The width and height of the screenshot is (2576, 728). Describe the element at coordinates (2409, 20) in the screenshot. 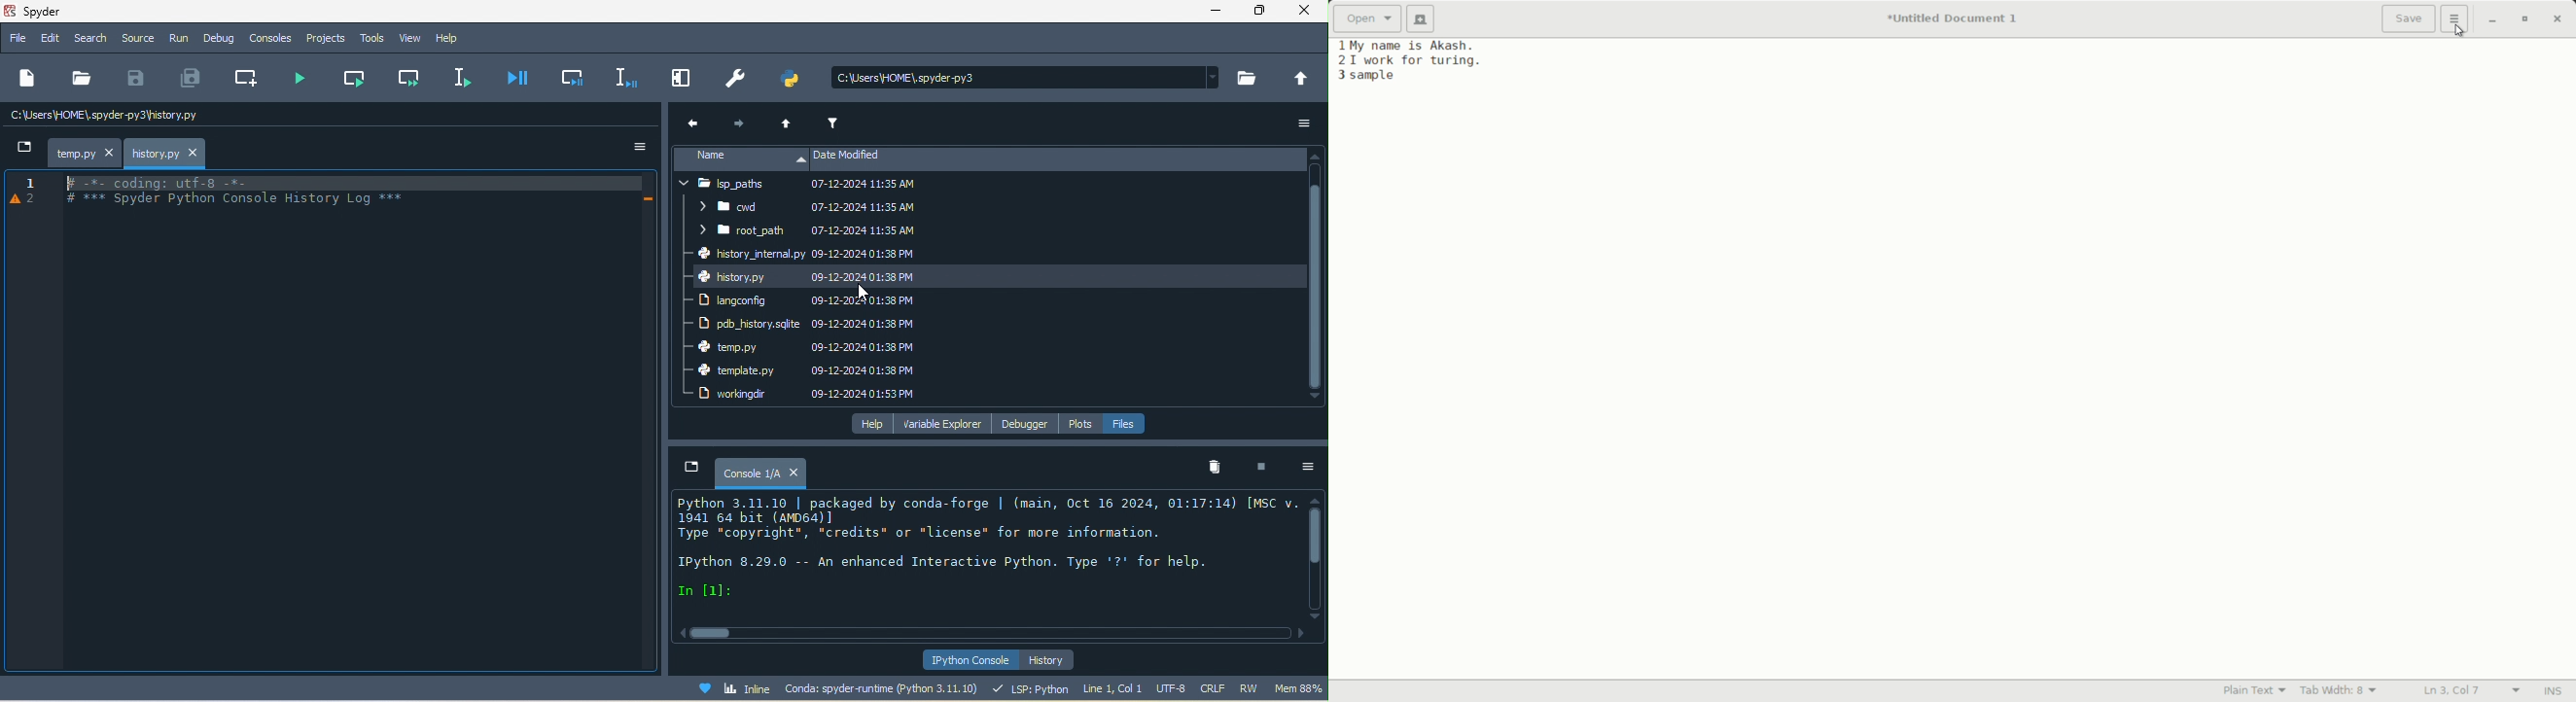

I see `save` at that location.